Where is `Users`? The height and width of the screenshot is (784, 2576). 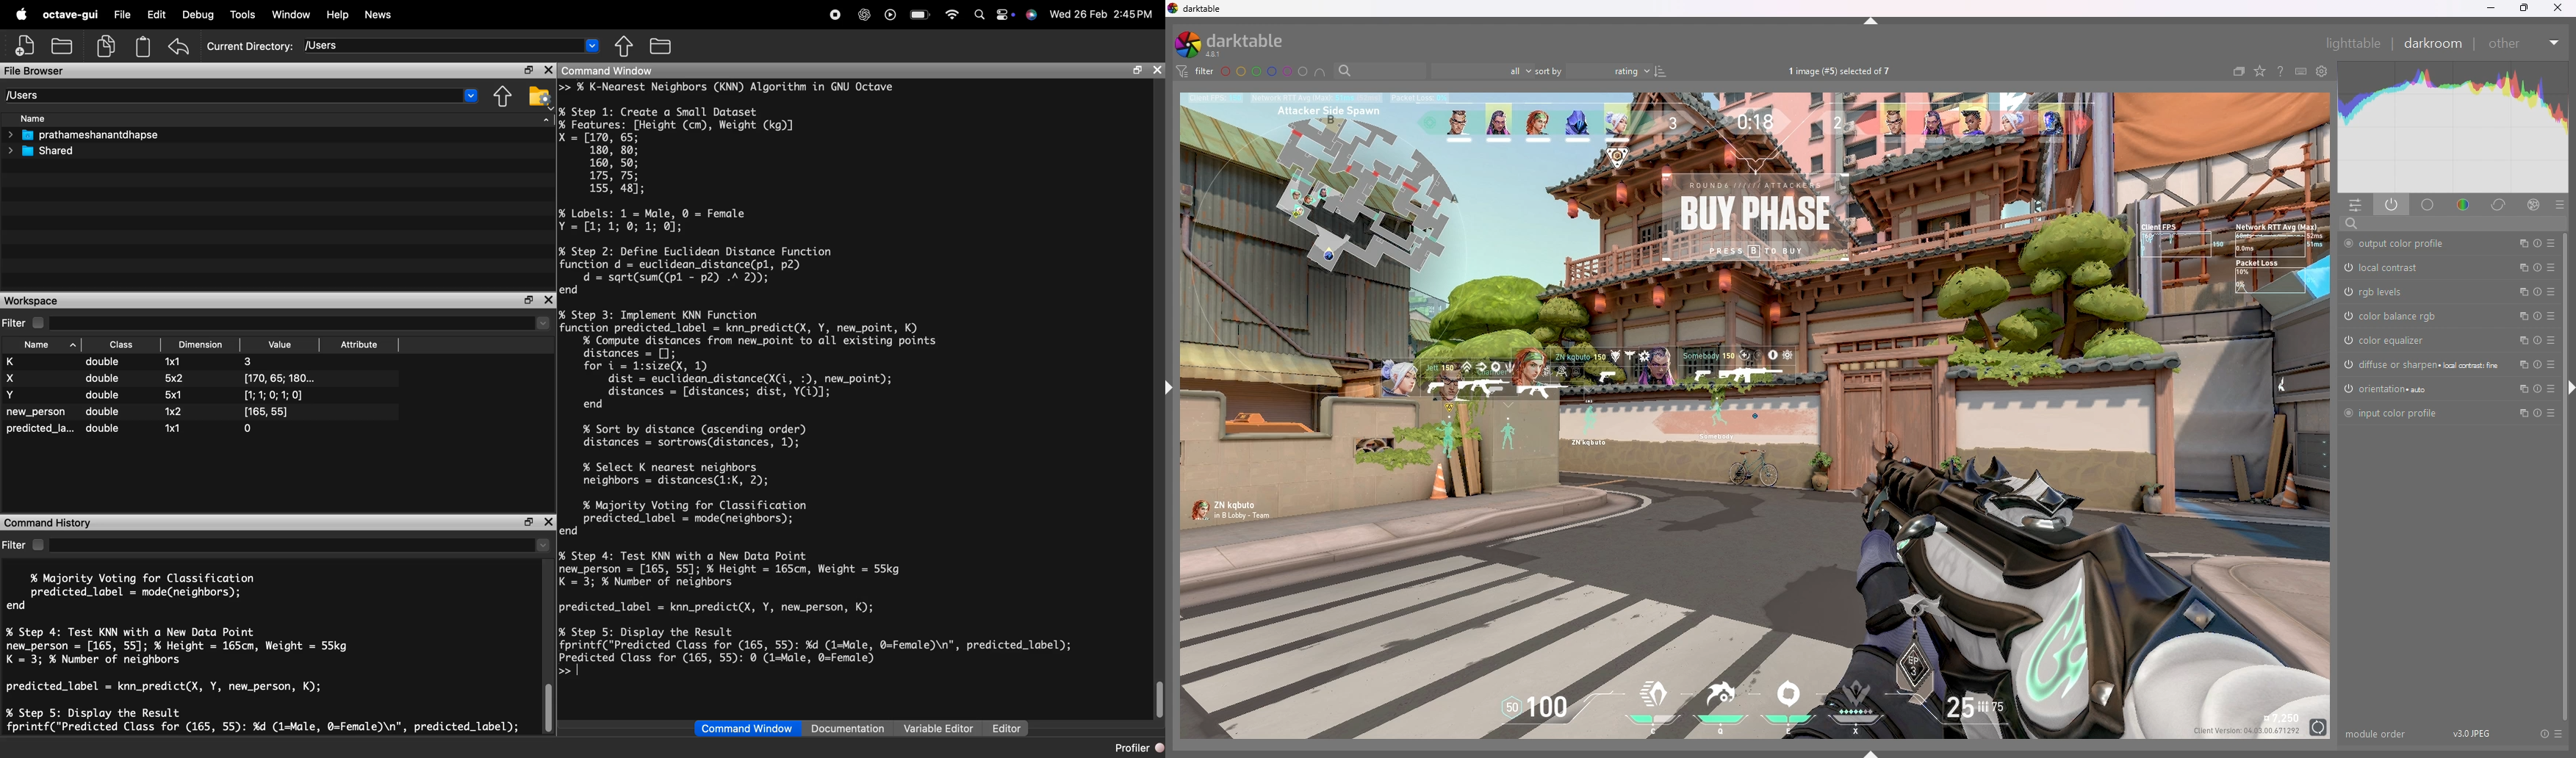 Users is located at coordinates (32, 93).